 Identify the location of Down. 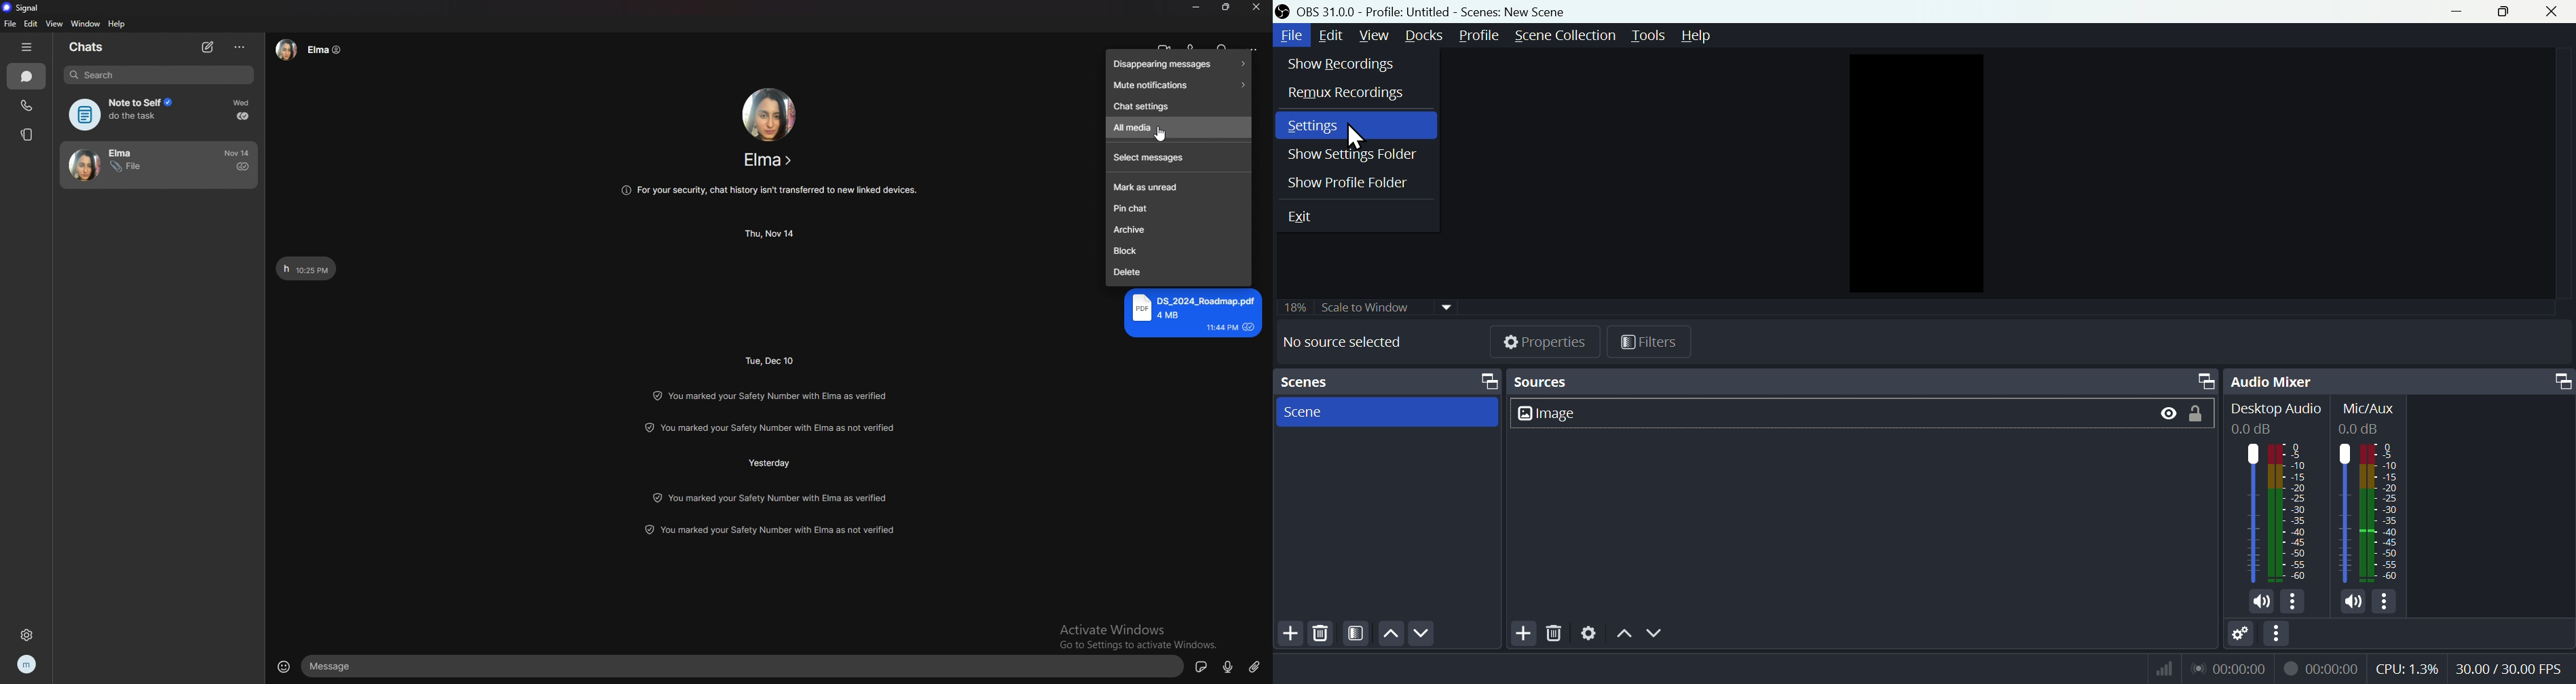
(1656, 632).